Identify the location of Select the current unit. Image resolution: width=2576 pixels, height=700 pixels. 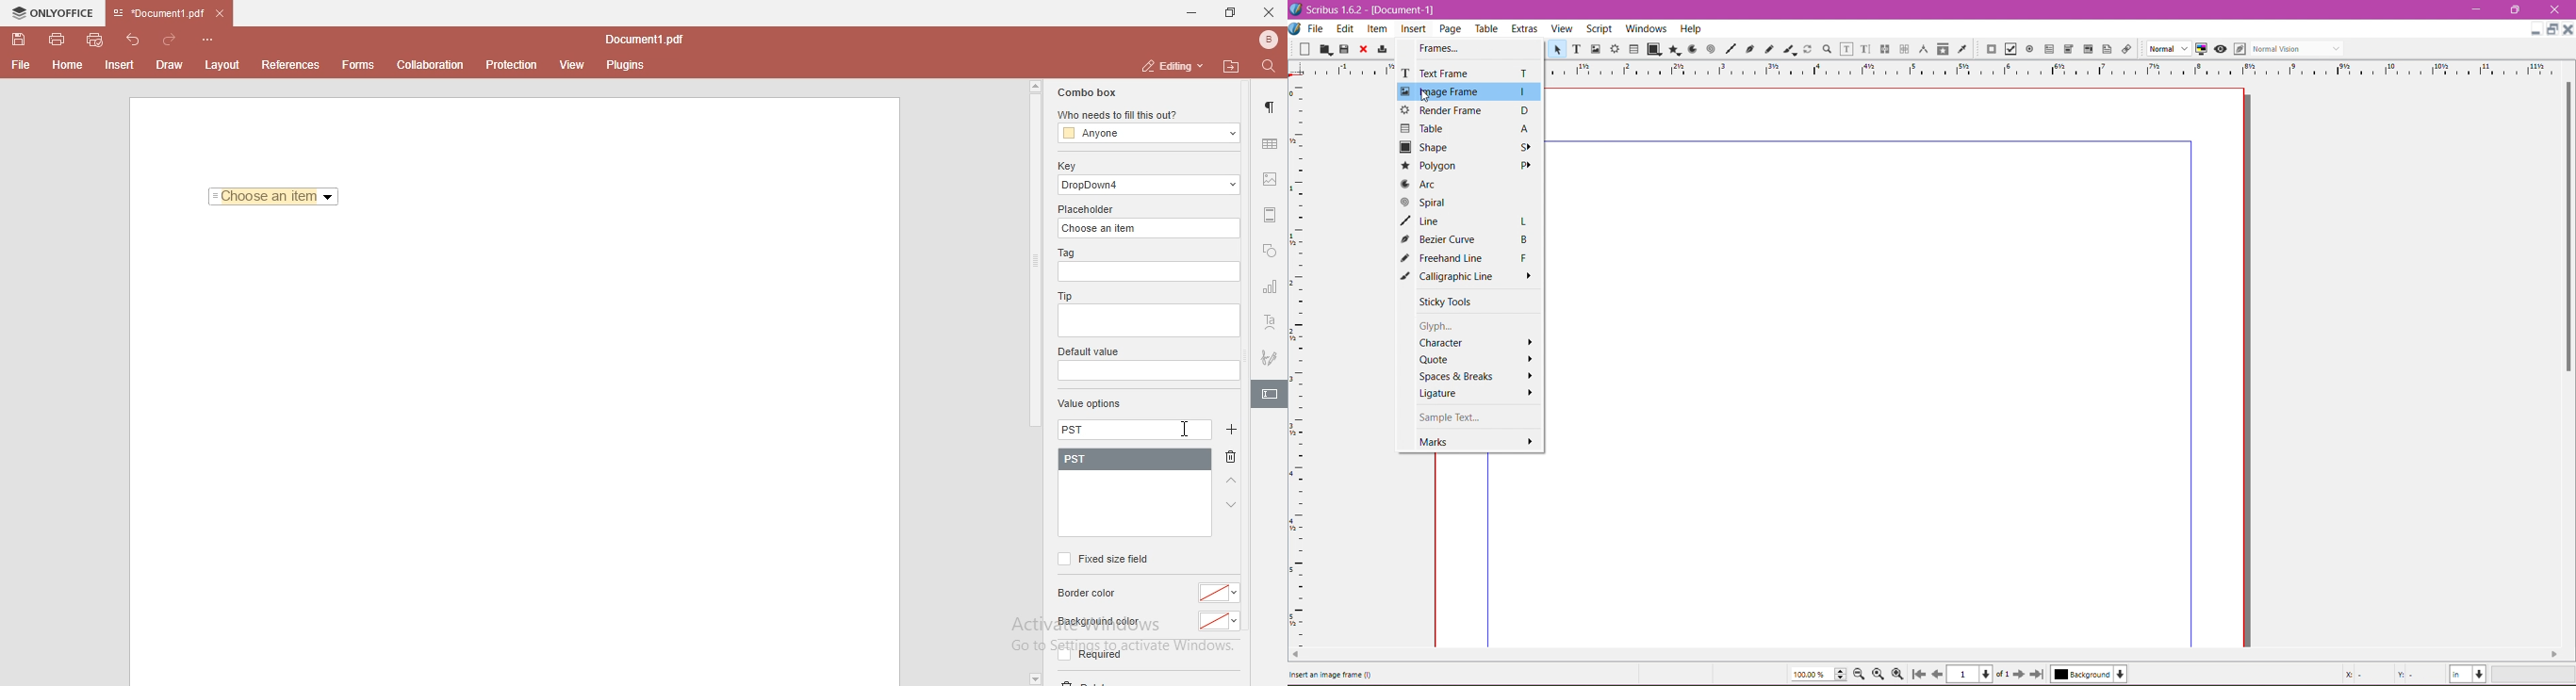
(2469, 675).